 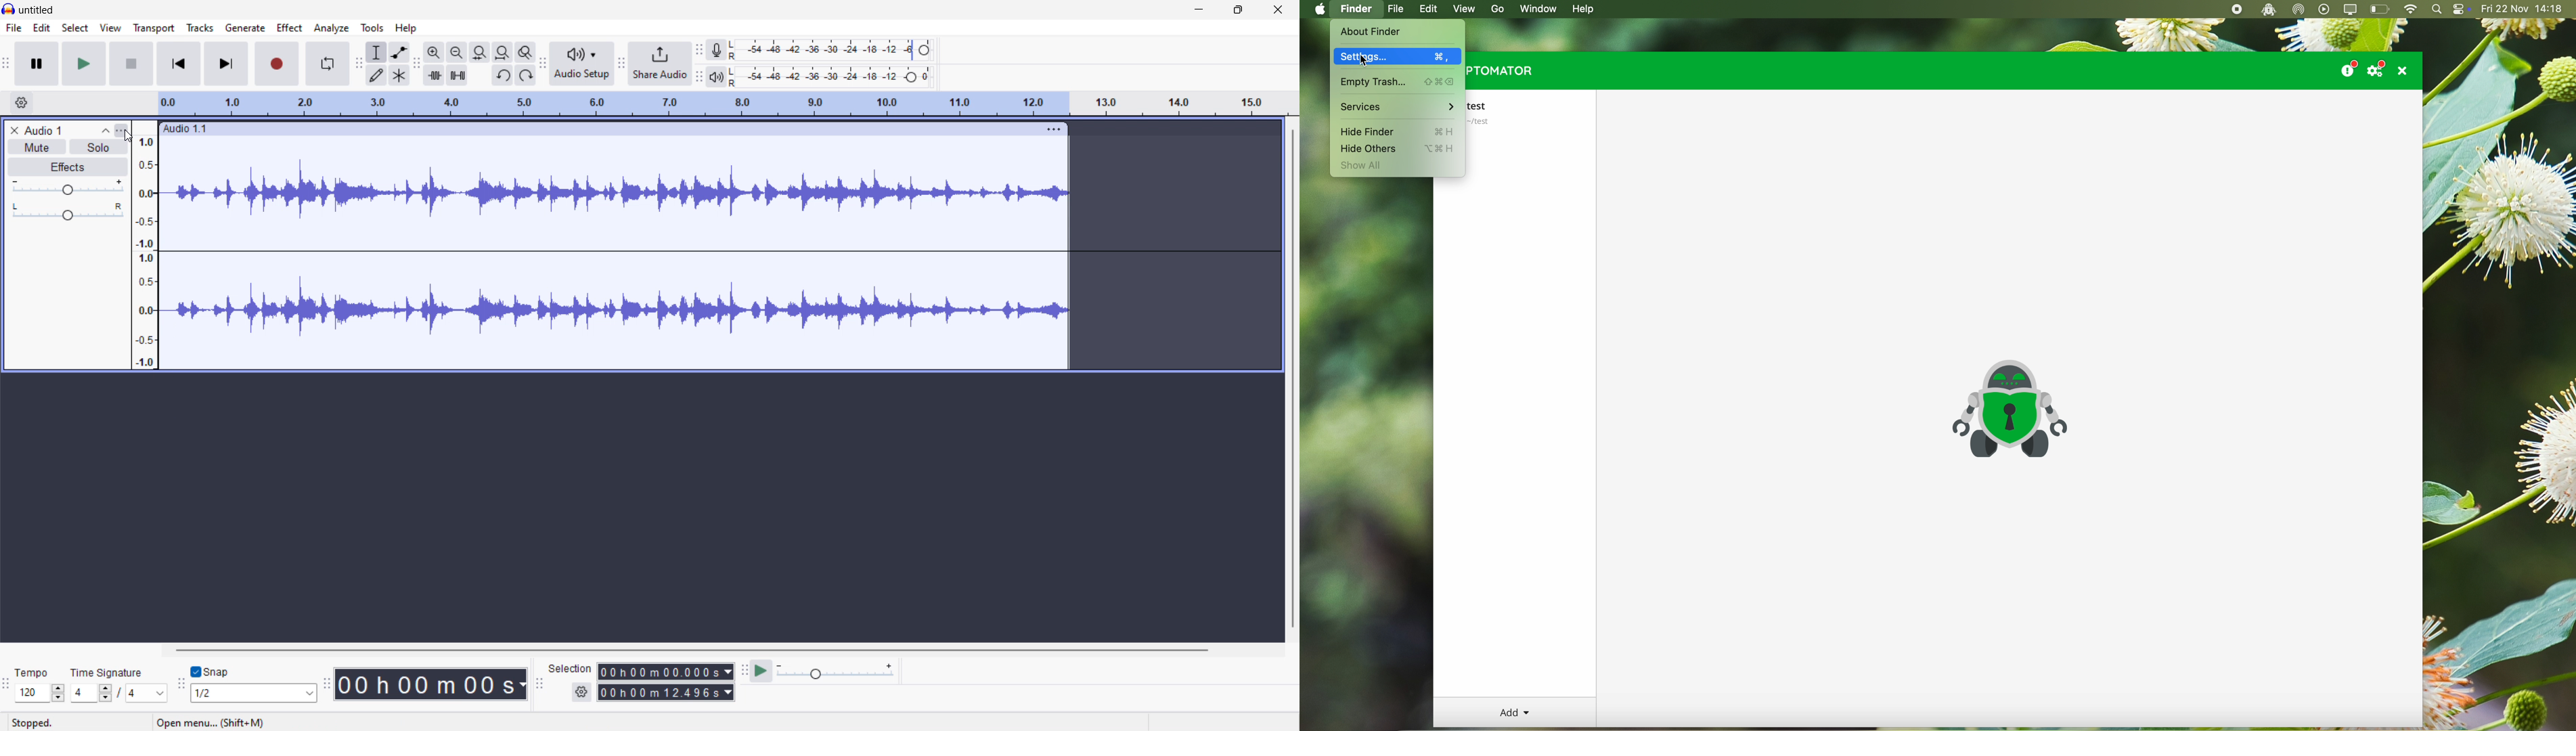 I want to click on play at speed , so click(x=761, y=670).